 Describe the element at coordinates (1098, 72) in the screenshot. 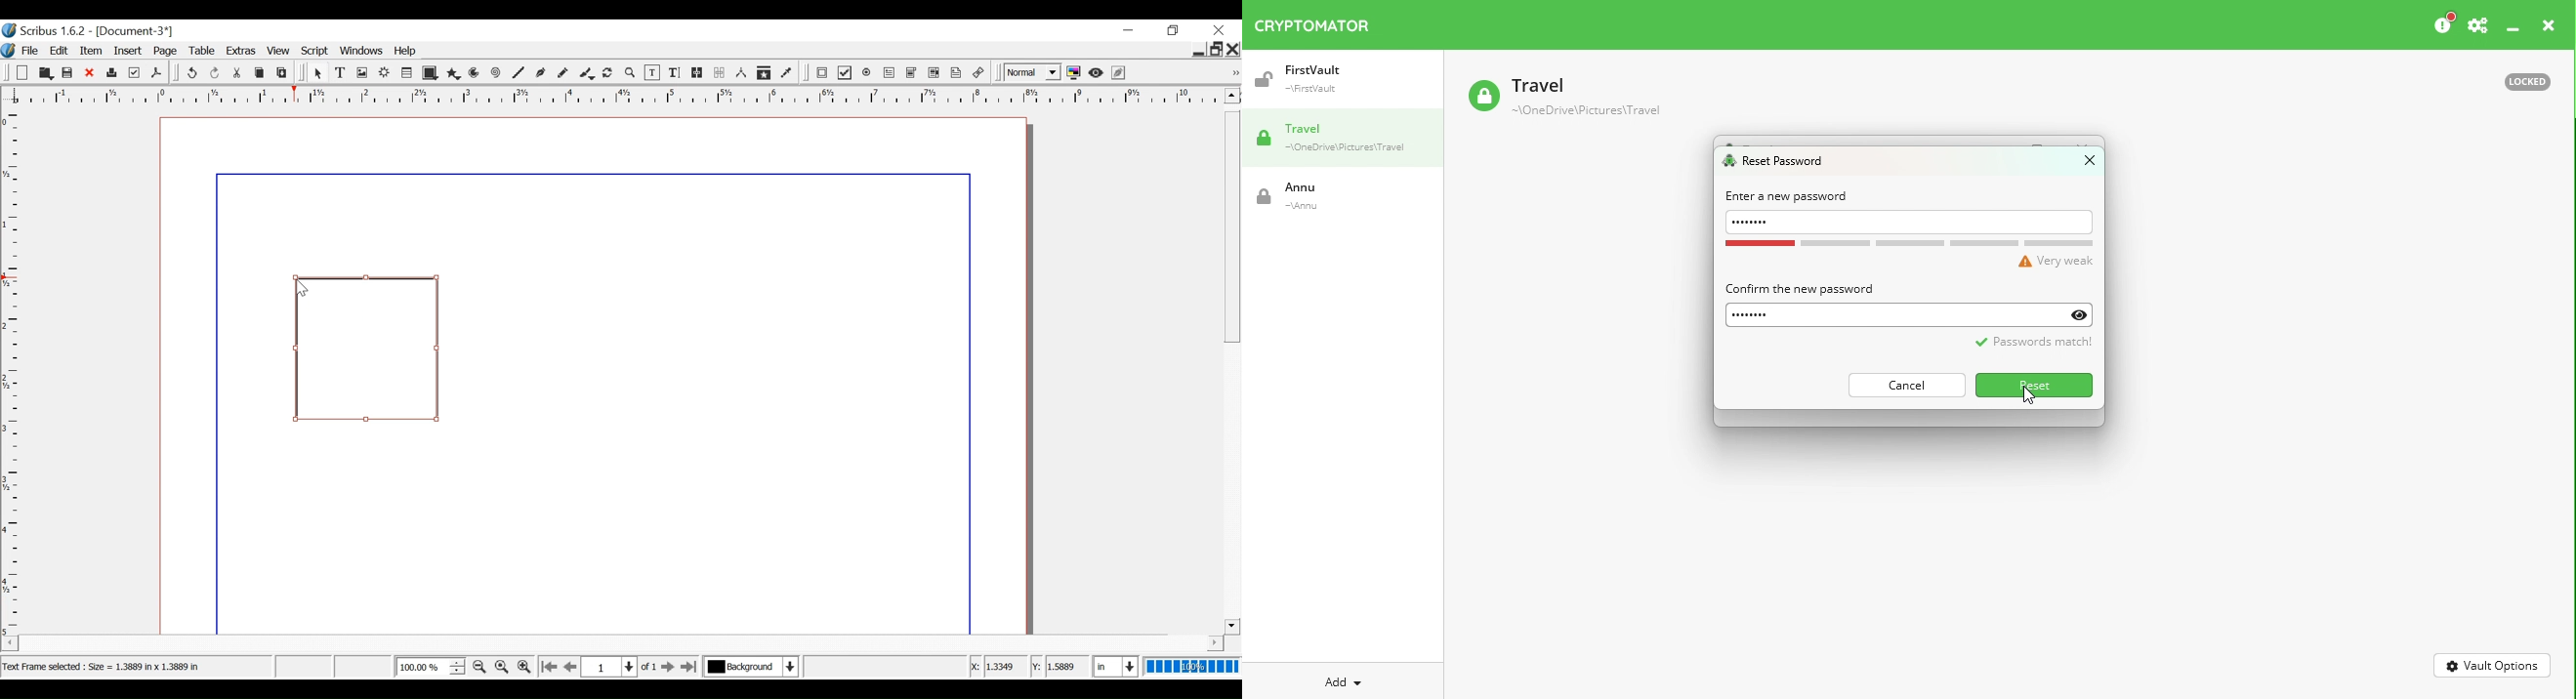

I see `Preview mode` at that location.